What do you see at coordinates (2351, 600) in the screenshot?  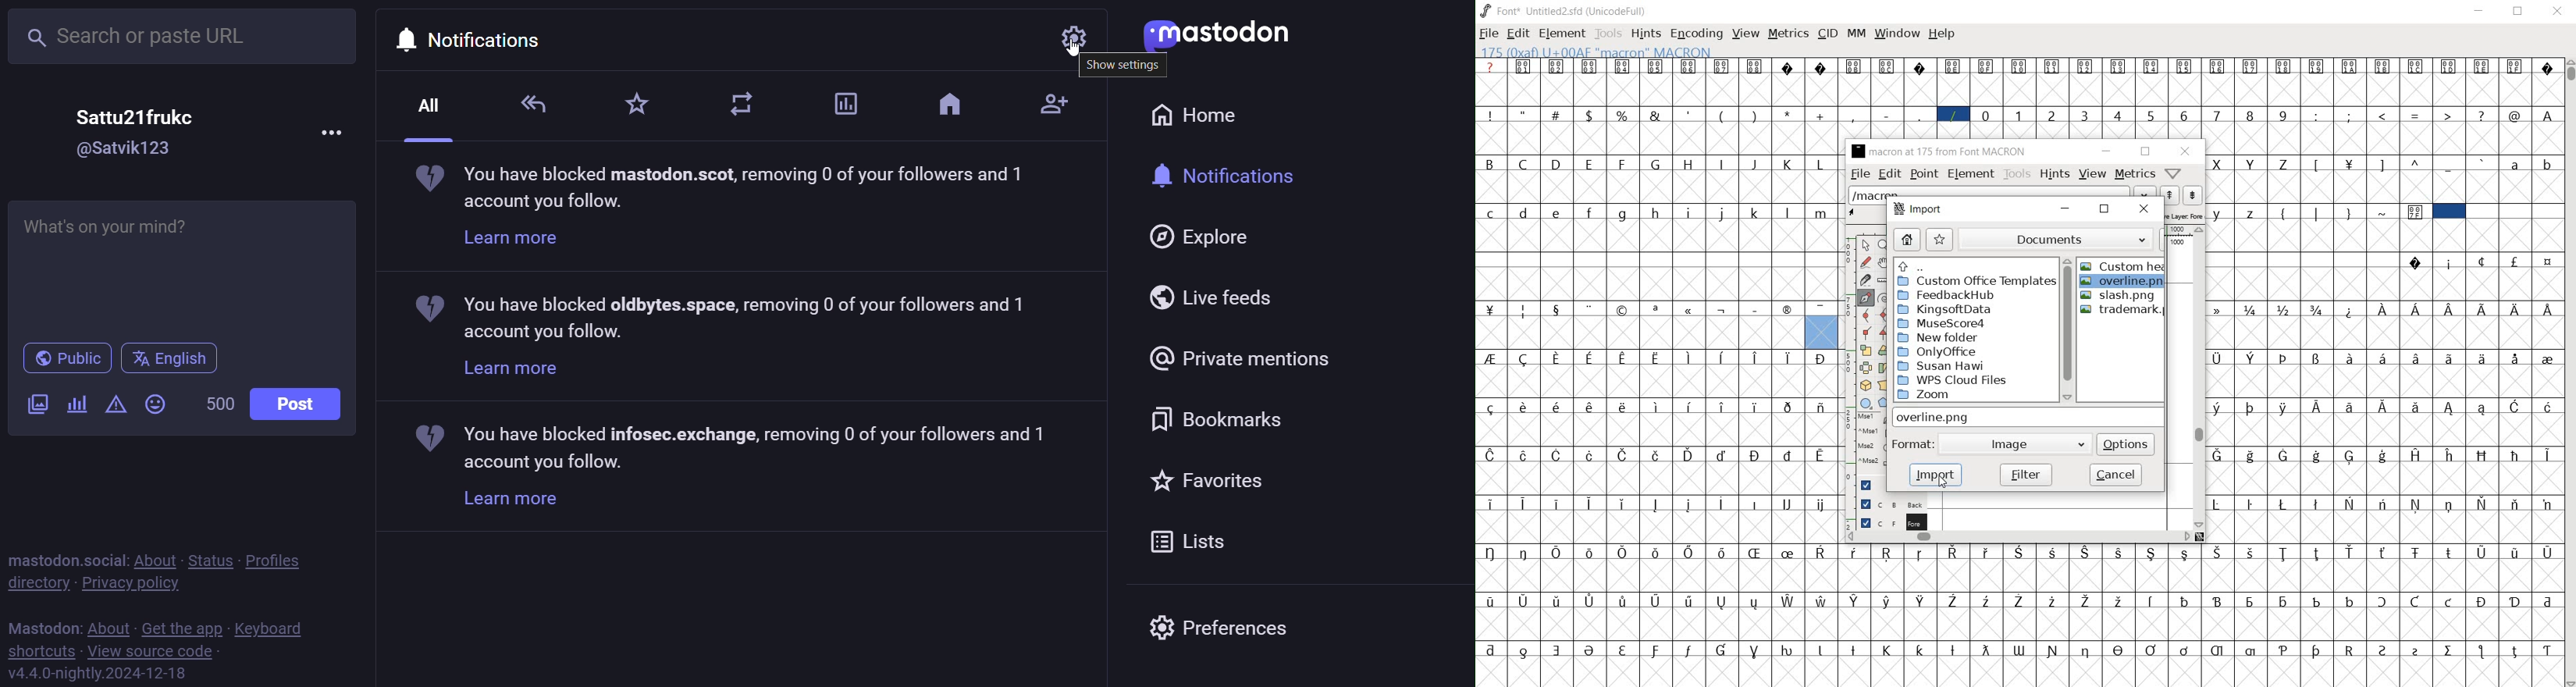 I see `Symbol` at bounding box center [2351, 600].